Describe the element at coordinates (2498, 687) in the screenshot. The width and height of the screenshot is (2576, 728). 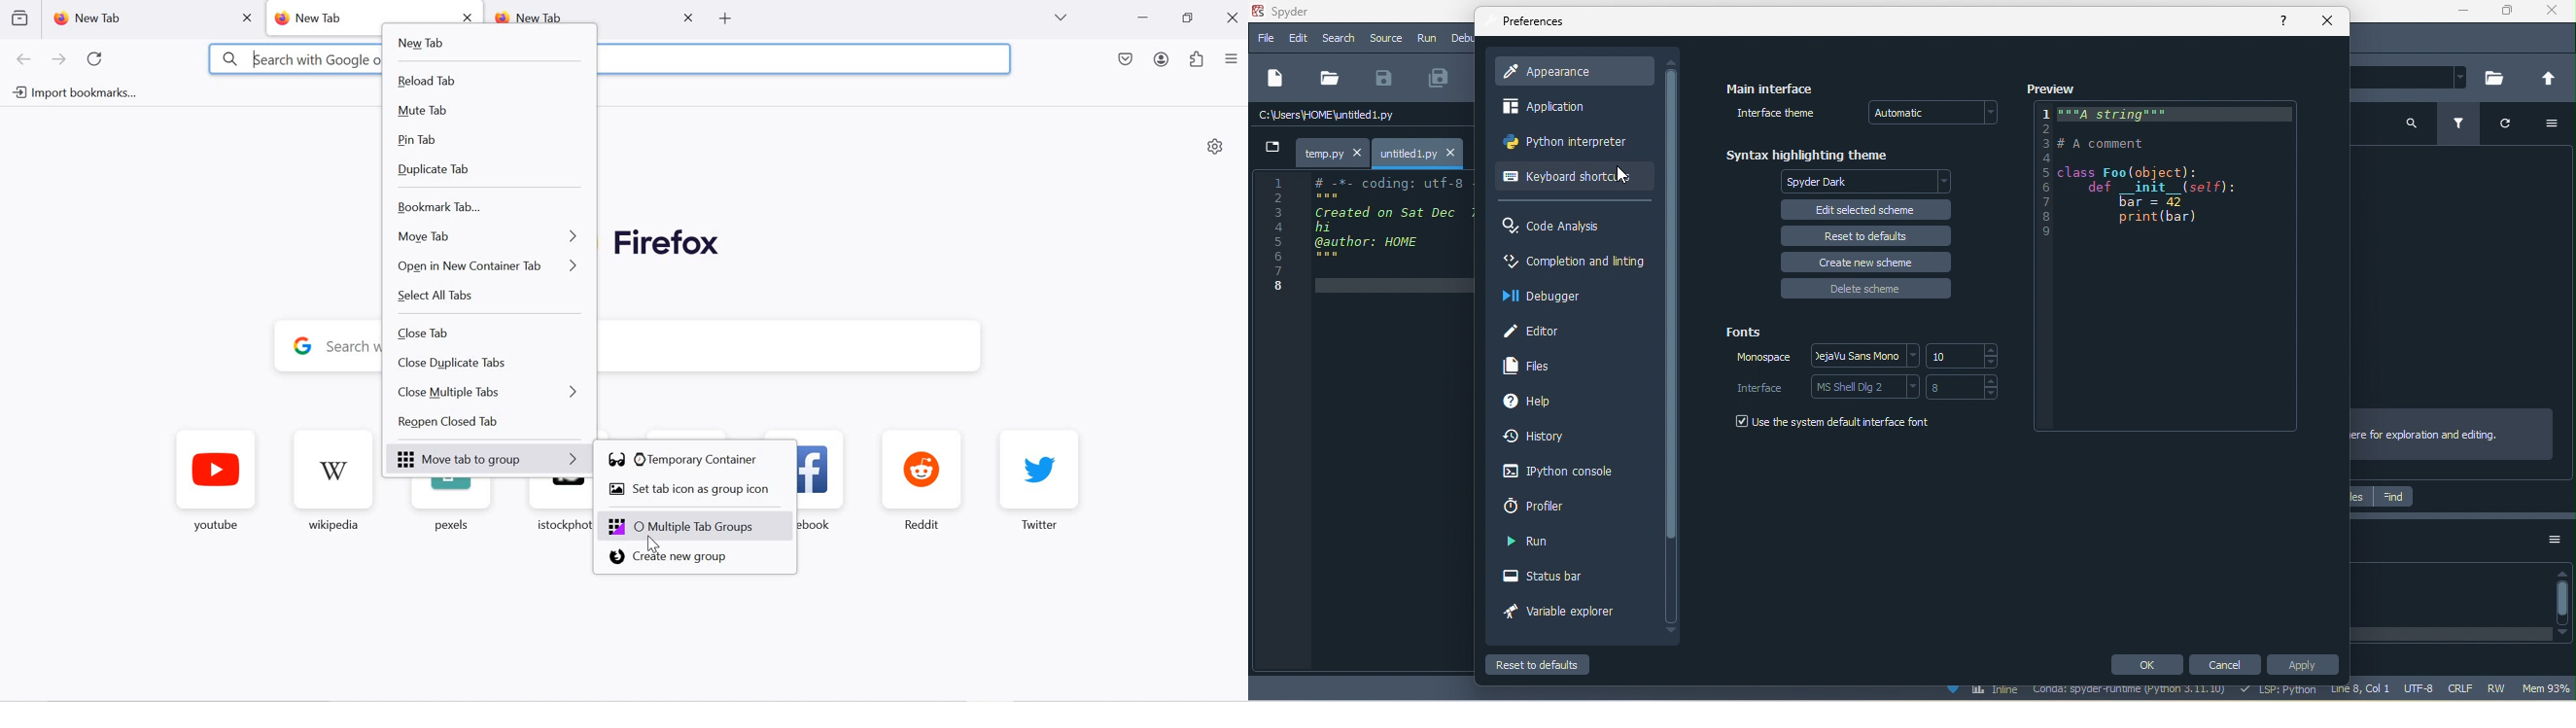
I see `rw` at that location.